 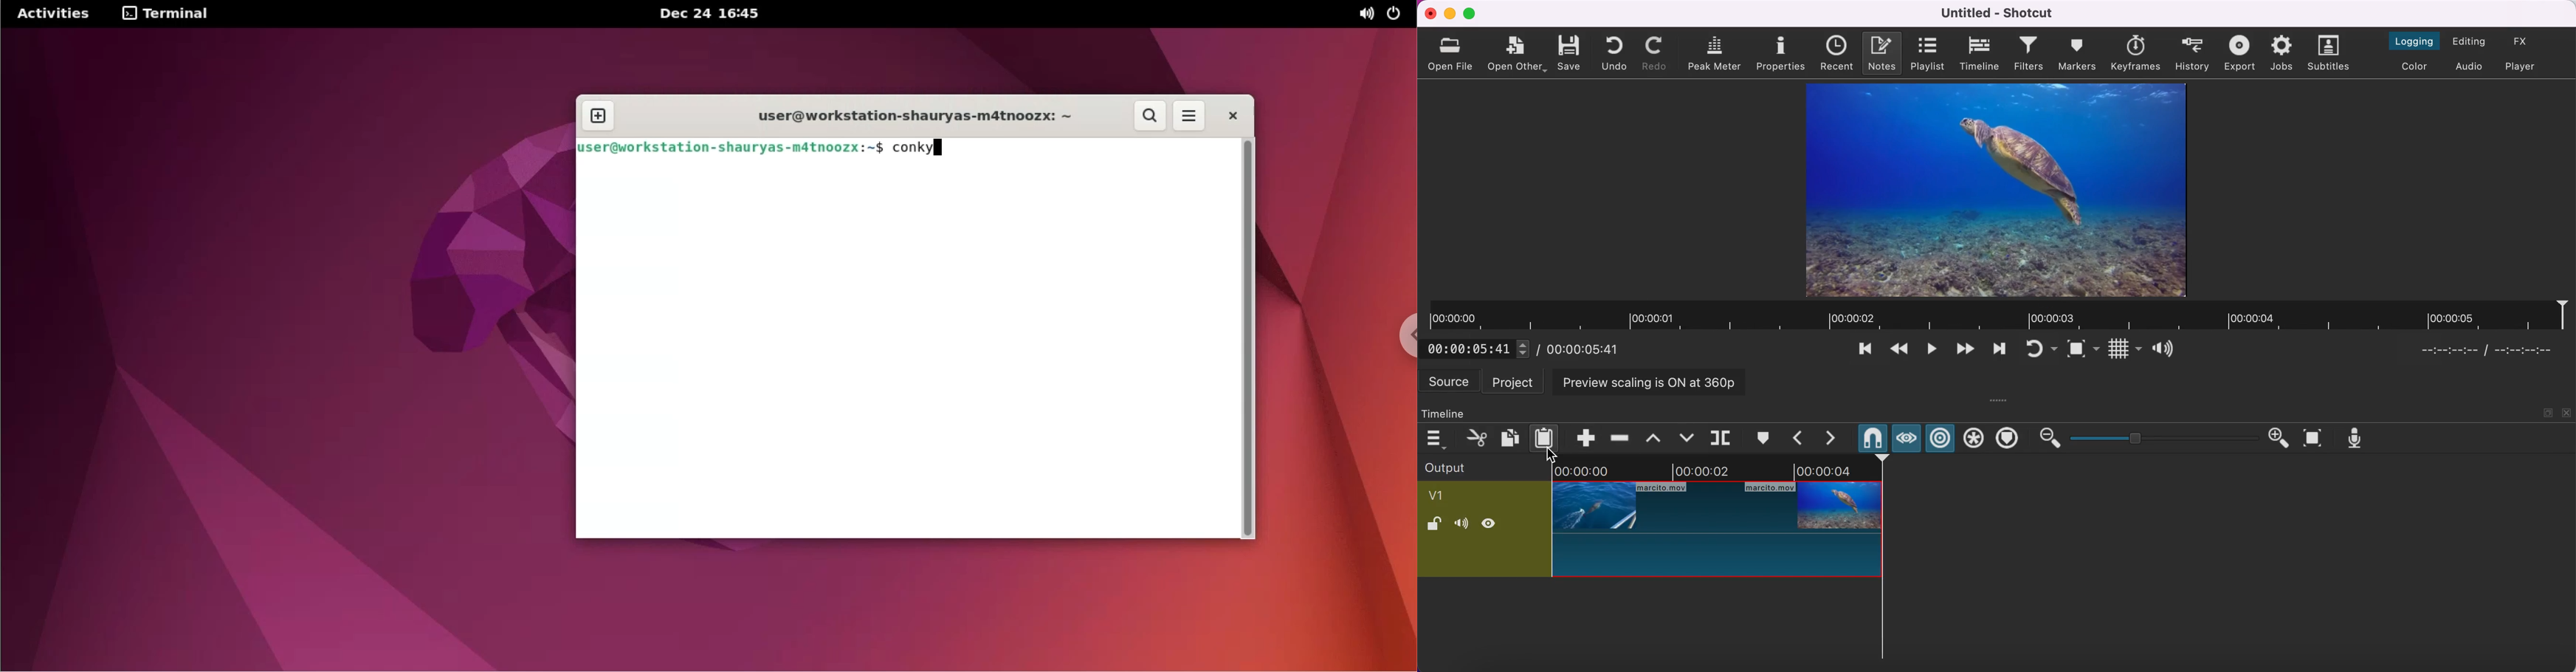 I want to click on total duration, so click(x=1591, y=351).